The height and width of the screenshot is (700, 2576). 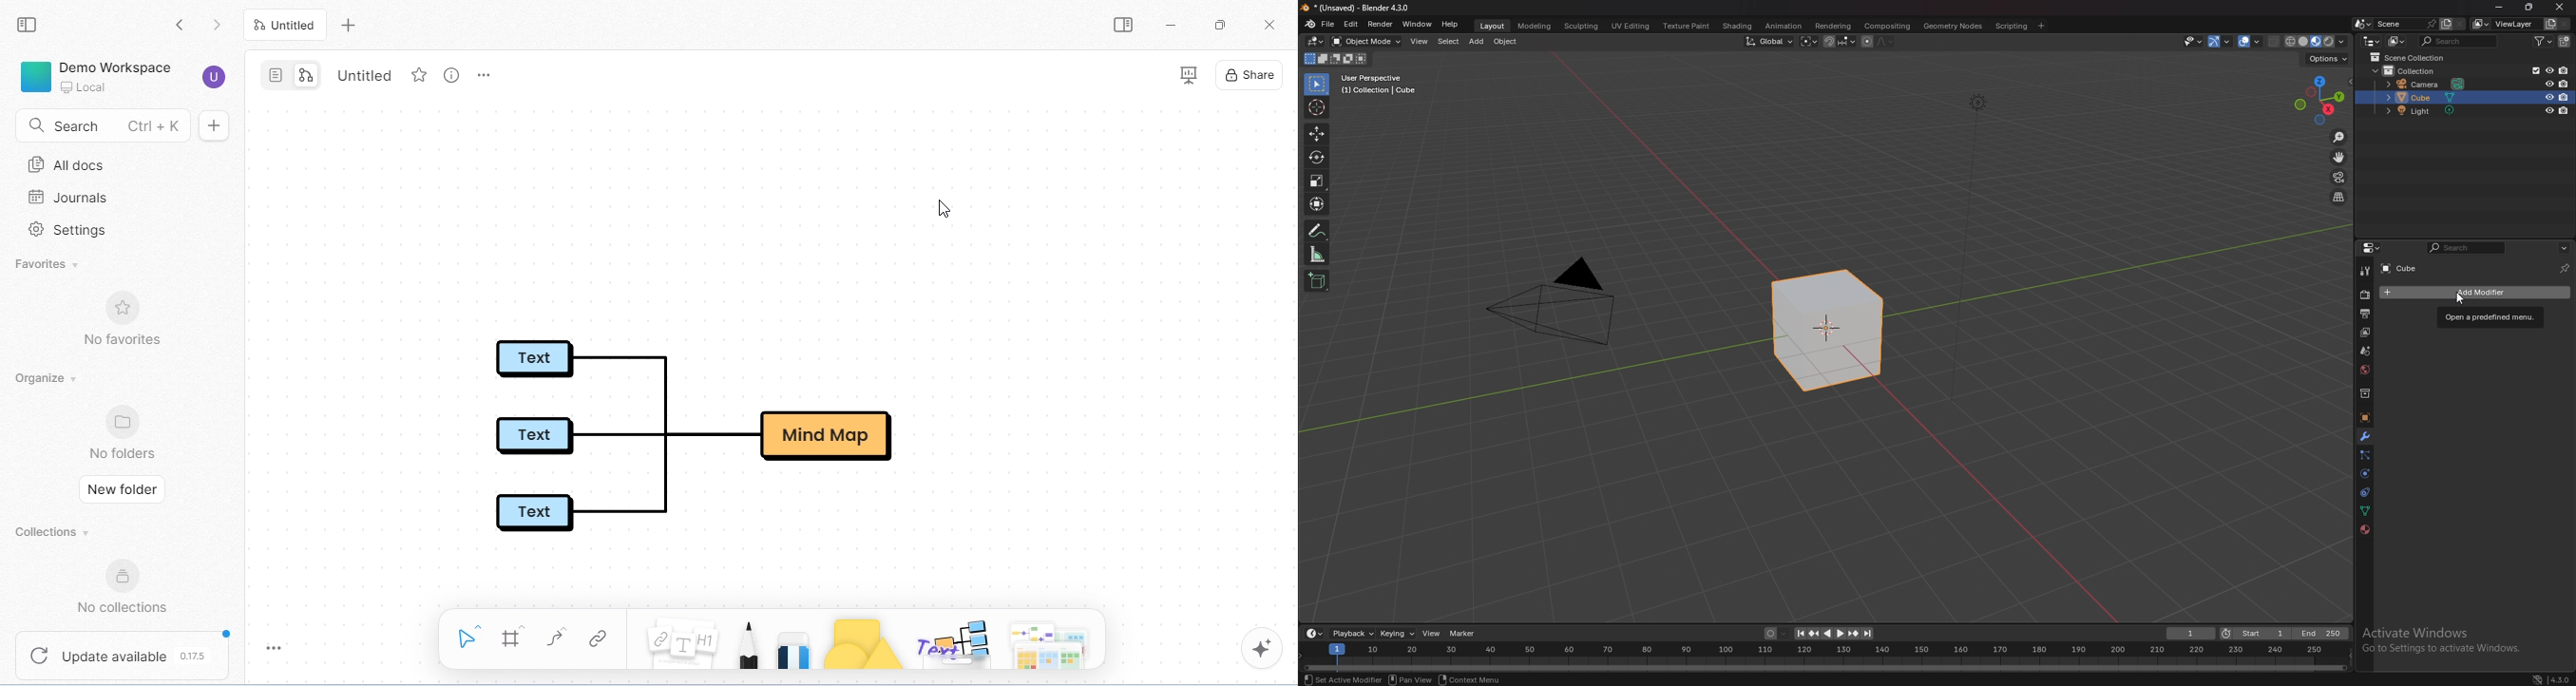 I want to click on delete scene, so click(x=2460, y=24).